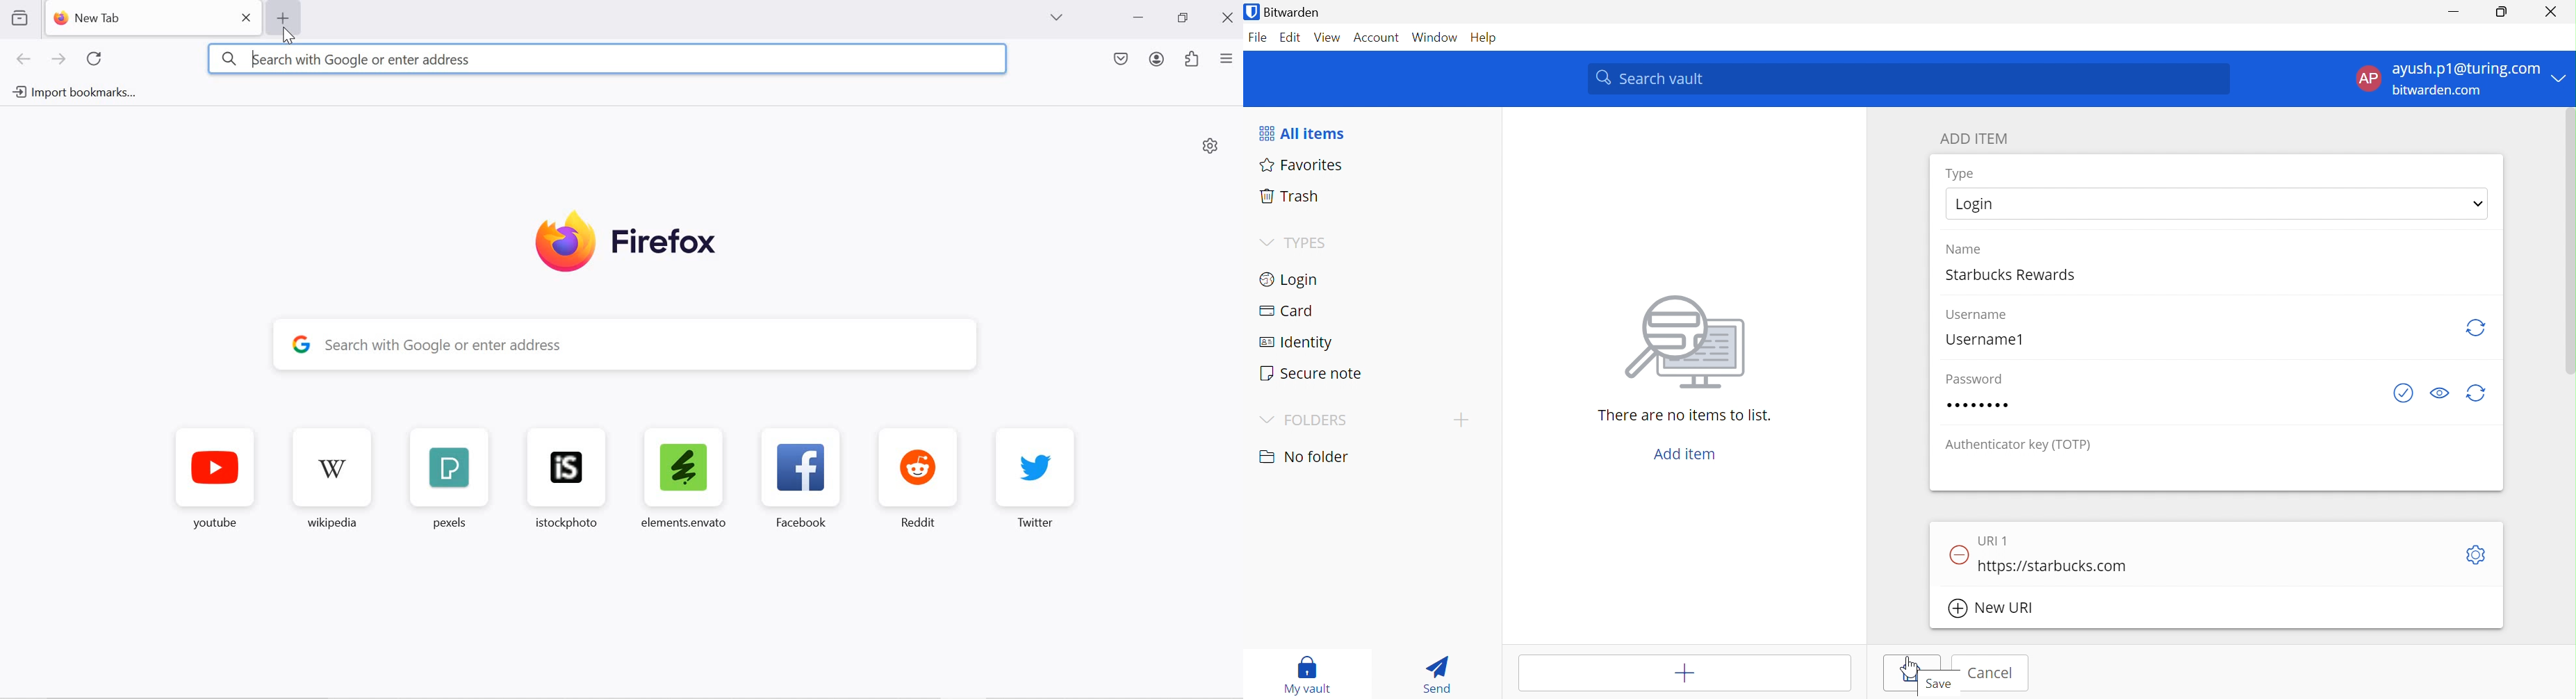  I want to click on Drop Down, so click(2480, 204).